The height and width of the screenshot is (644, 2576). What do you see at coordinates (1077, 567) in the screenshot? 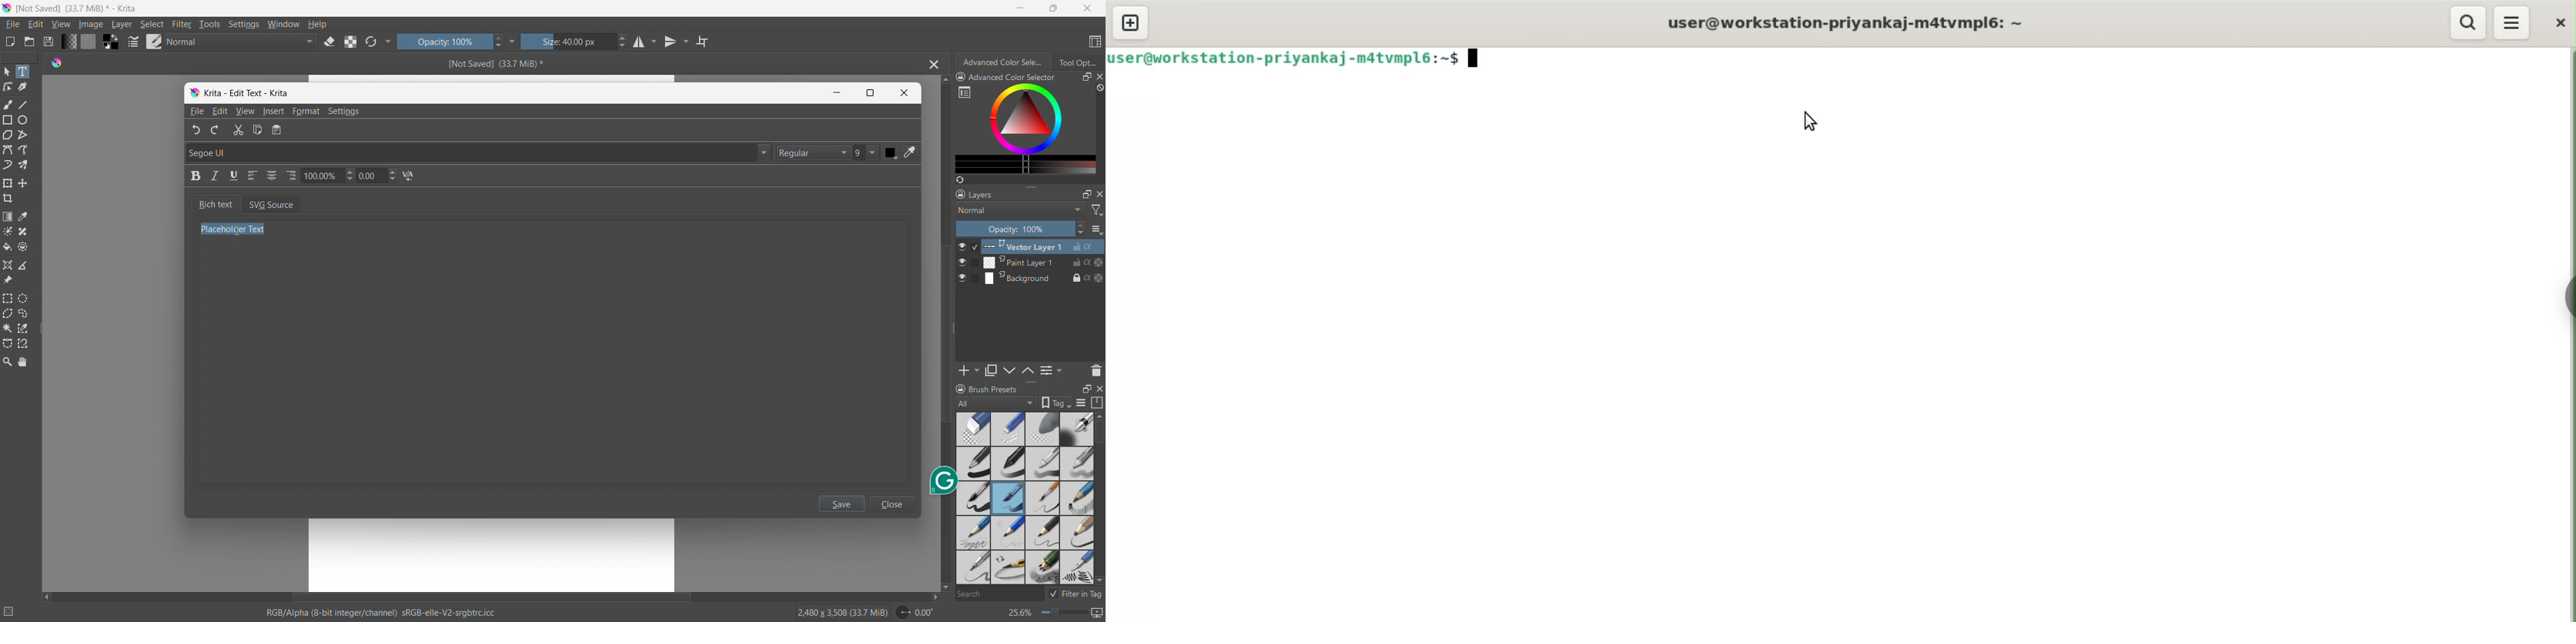
I see `pencil` at bounding box center [1077, 567].